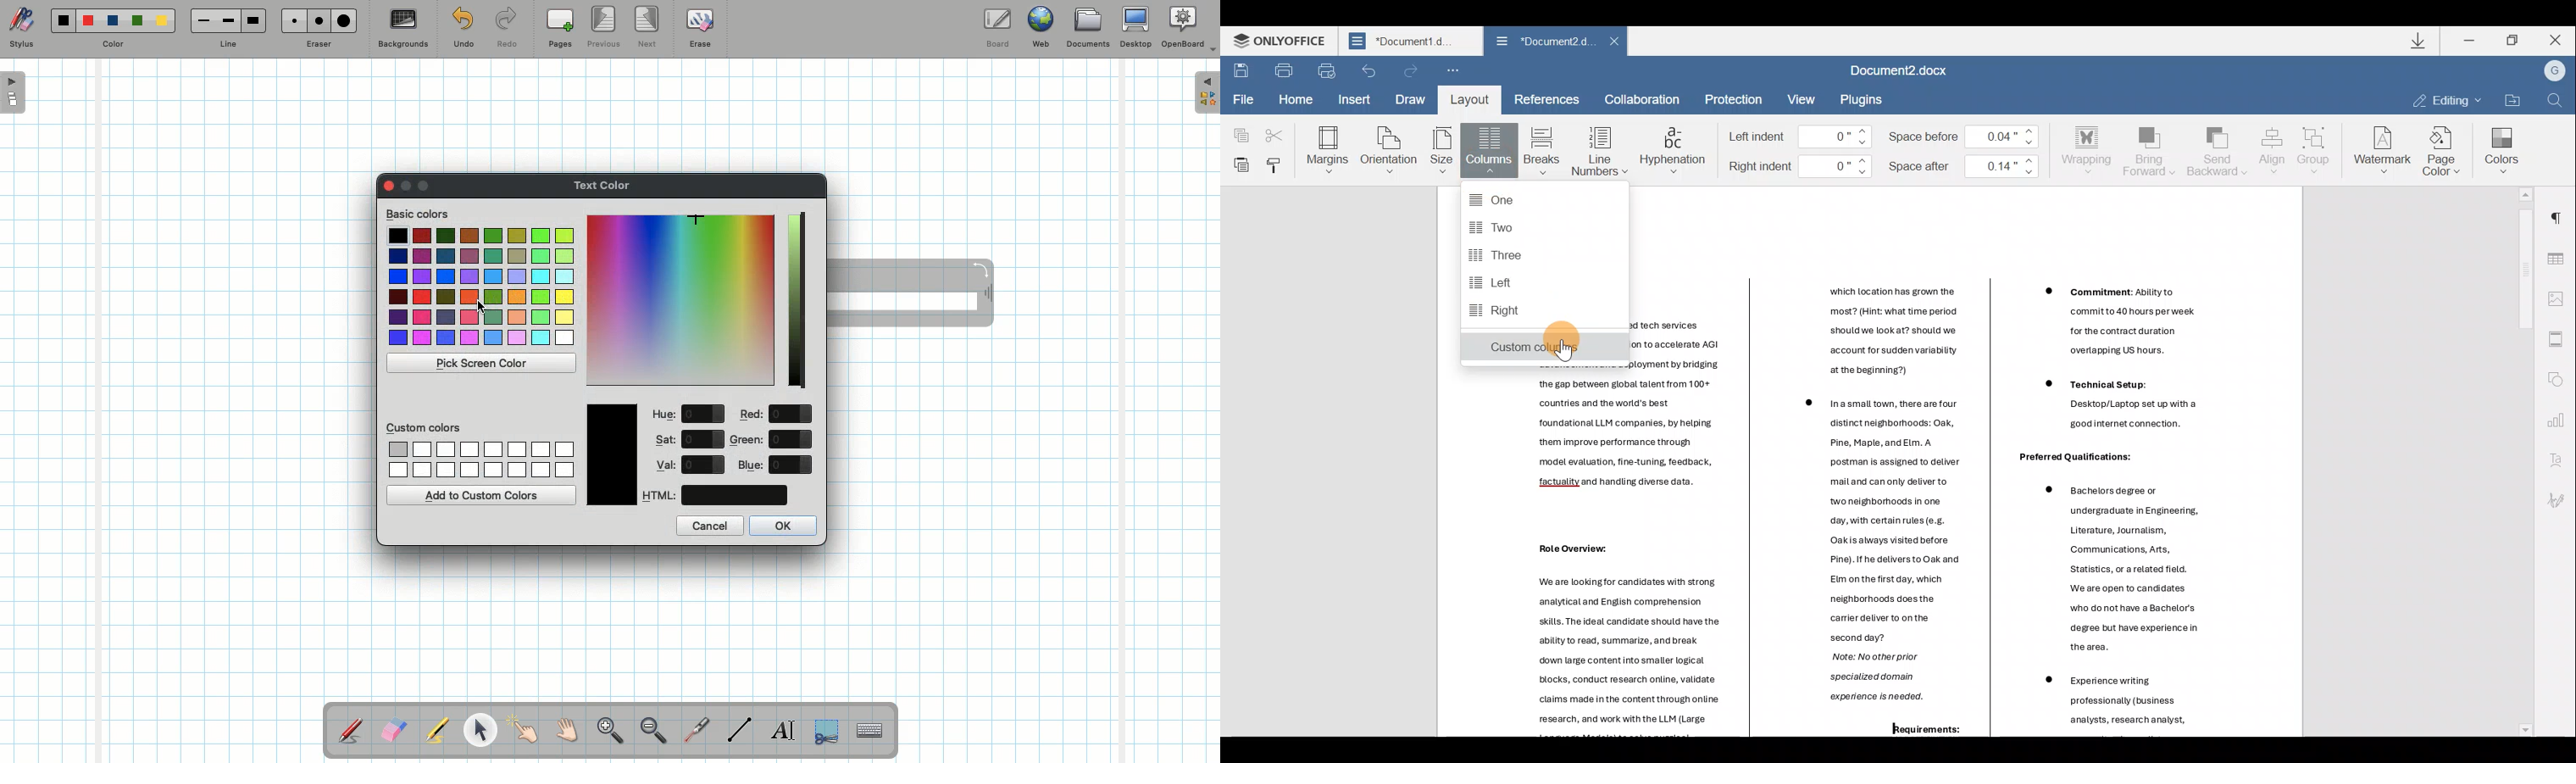  What do you see at coordinates (1326, 148) in the screenshot?
I see `Margins` at bounding box center [1326, 148].